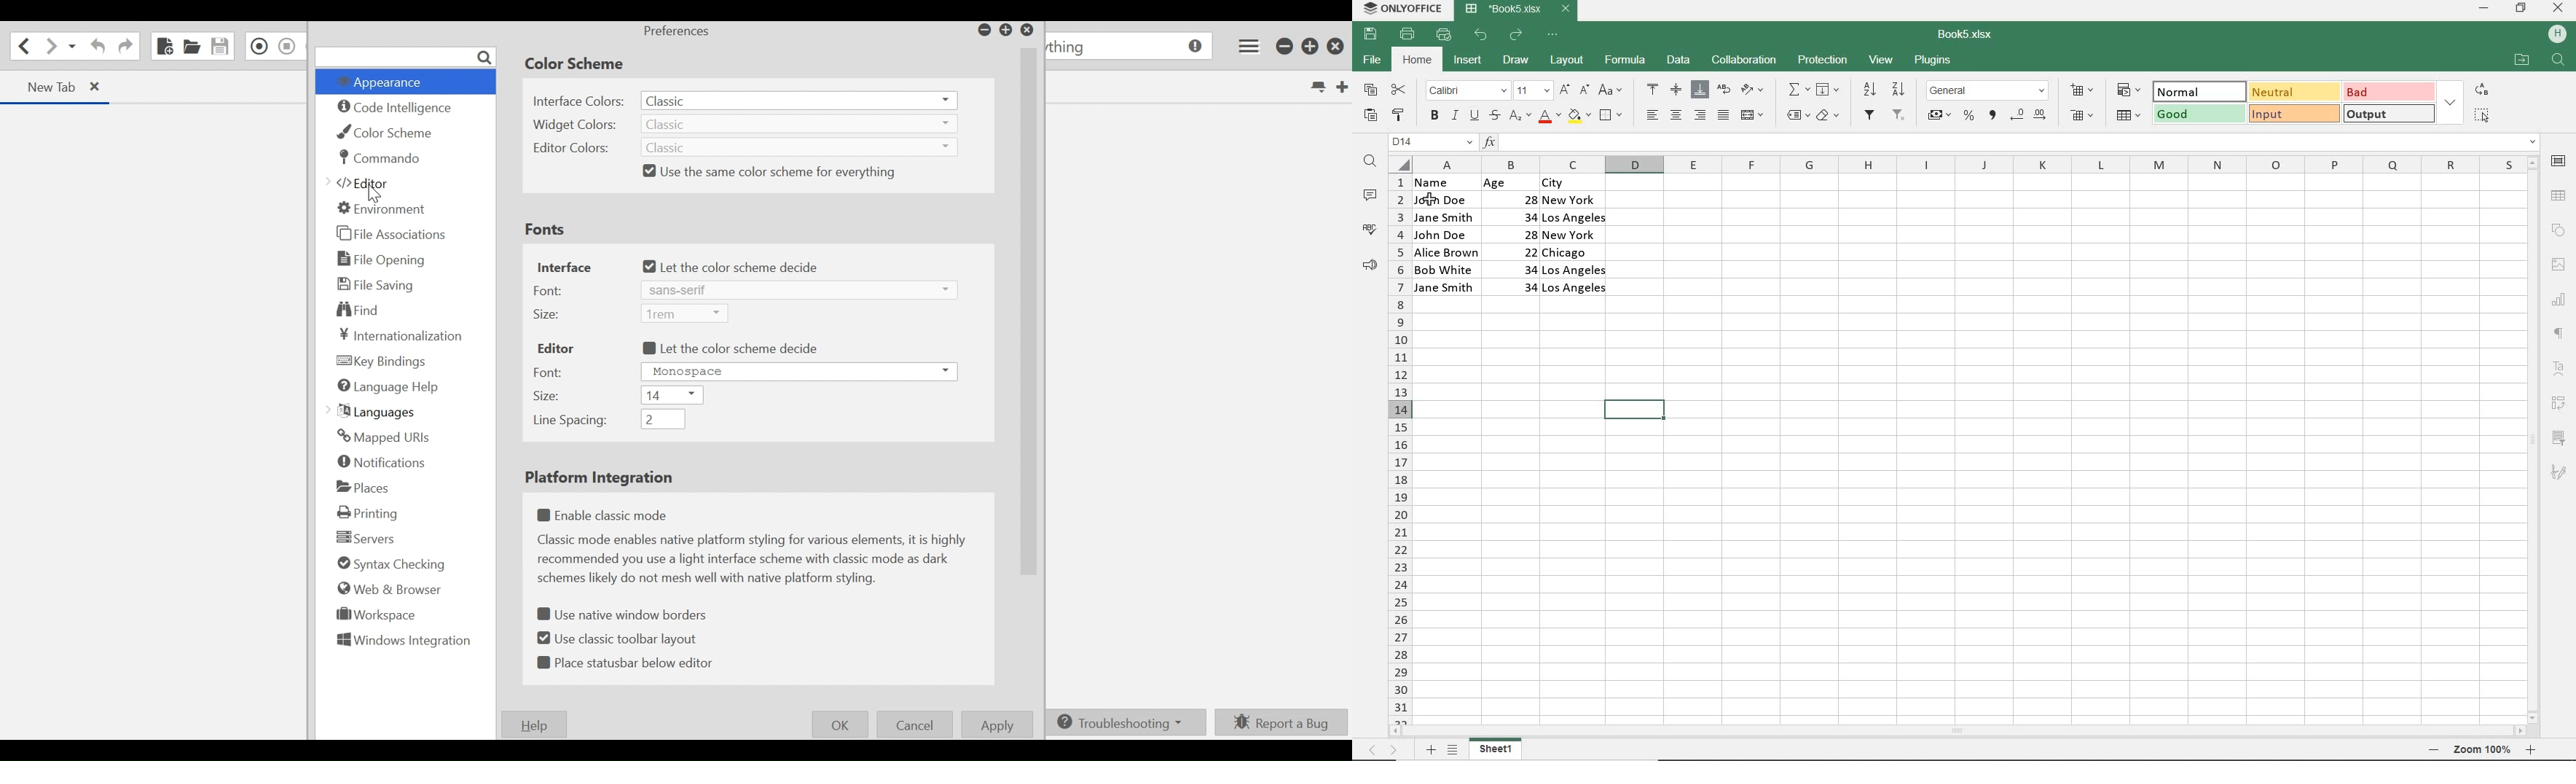 The image size is (2576, 784). What do you see at coordinates (2485, 9) in the screenshot?
I see `MINIMIZE` at bounding box center [2485, 9].